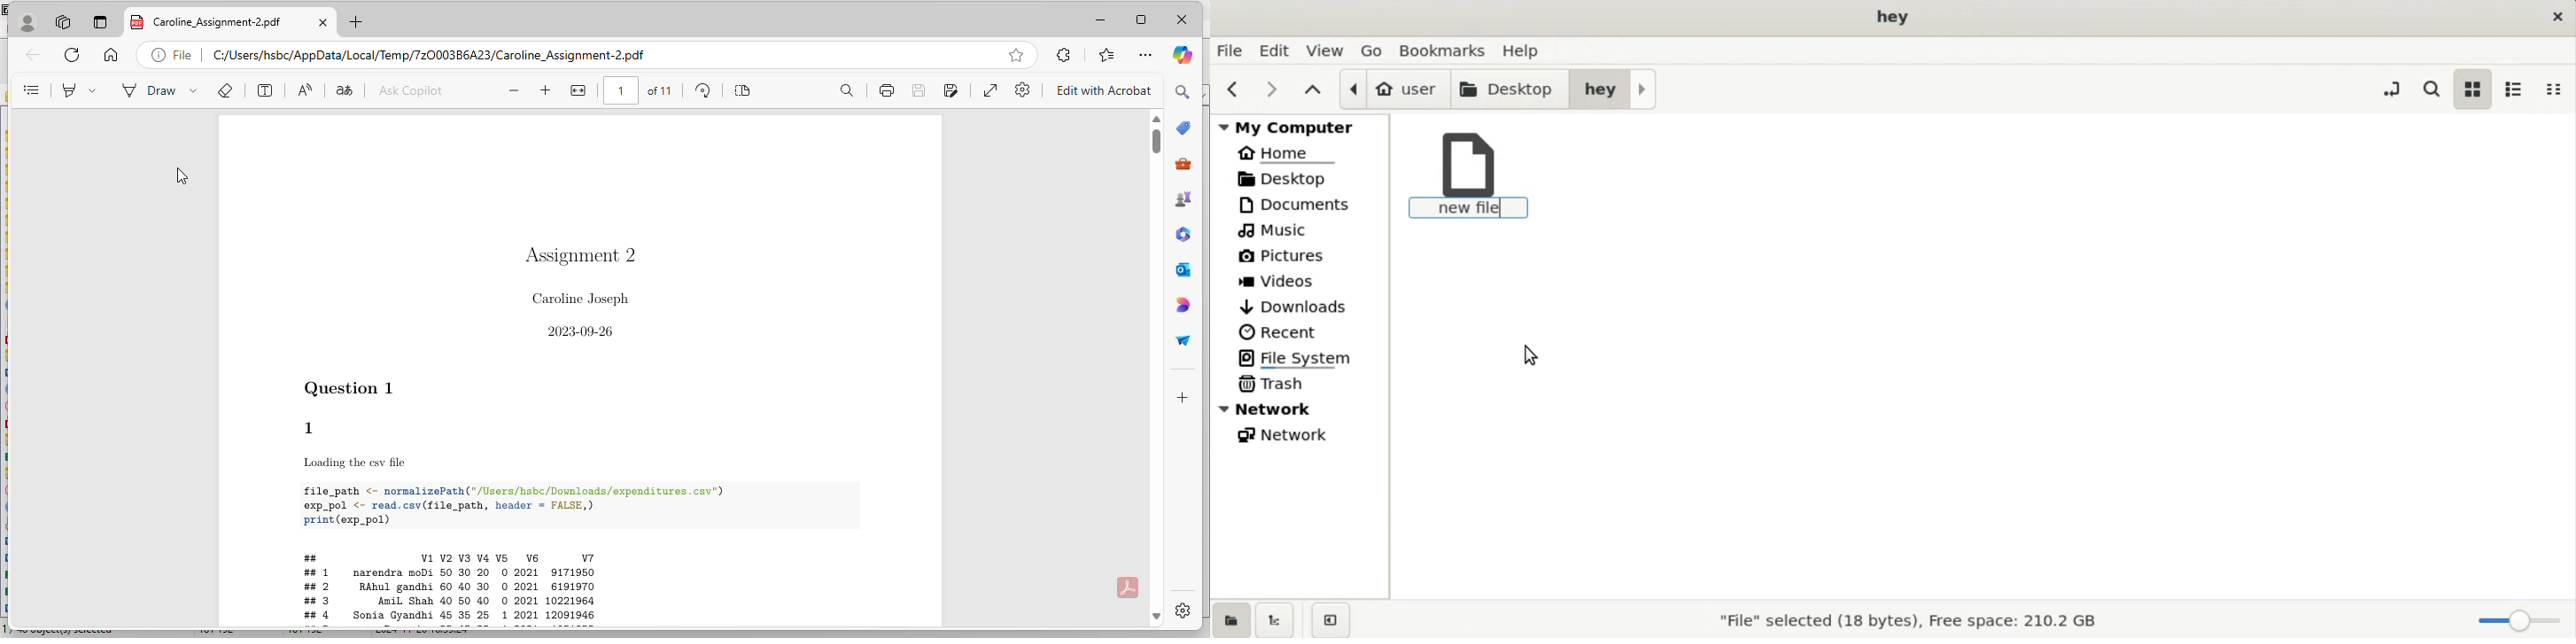 The width and height of the screenshot is (2576, 644). I want to click on hey, so click(1613, 88).